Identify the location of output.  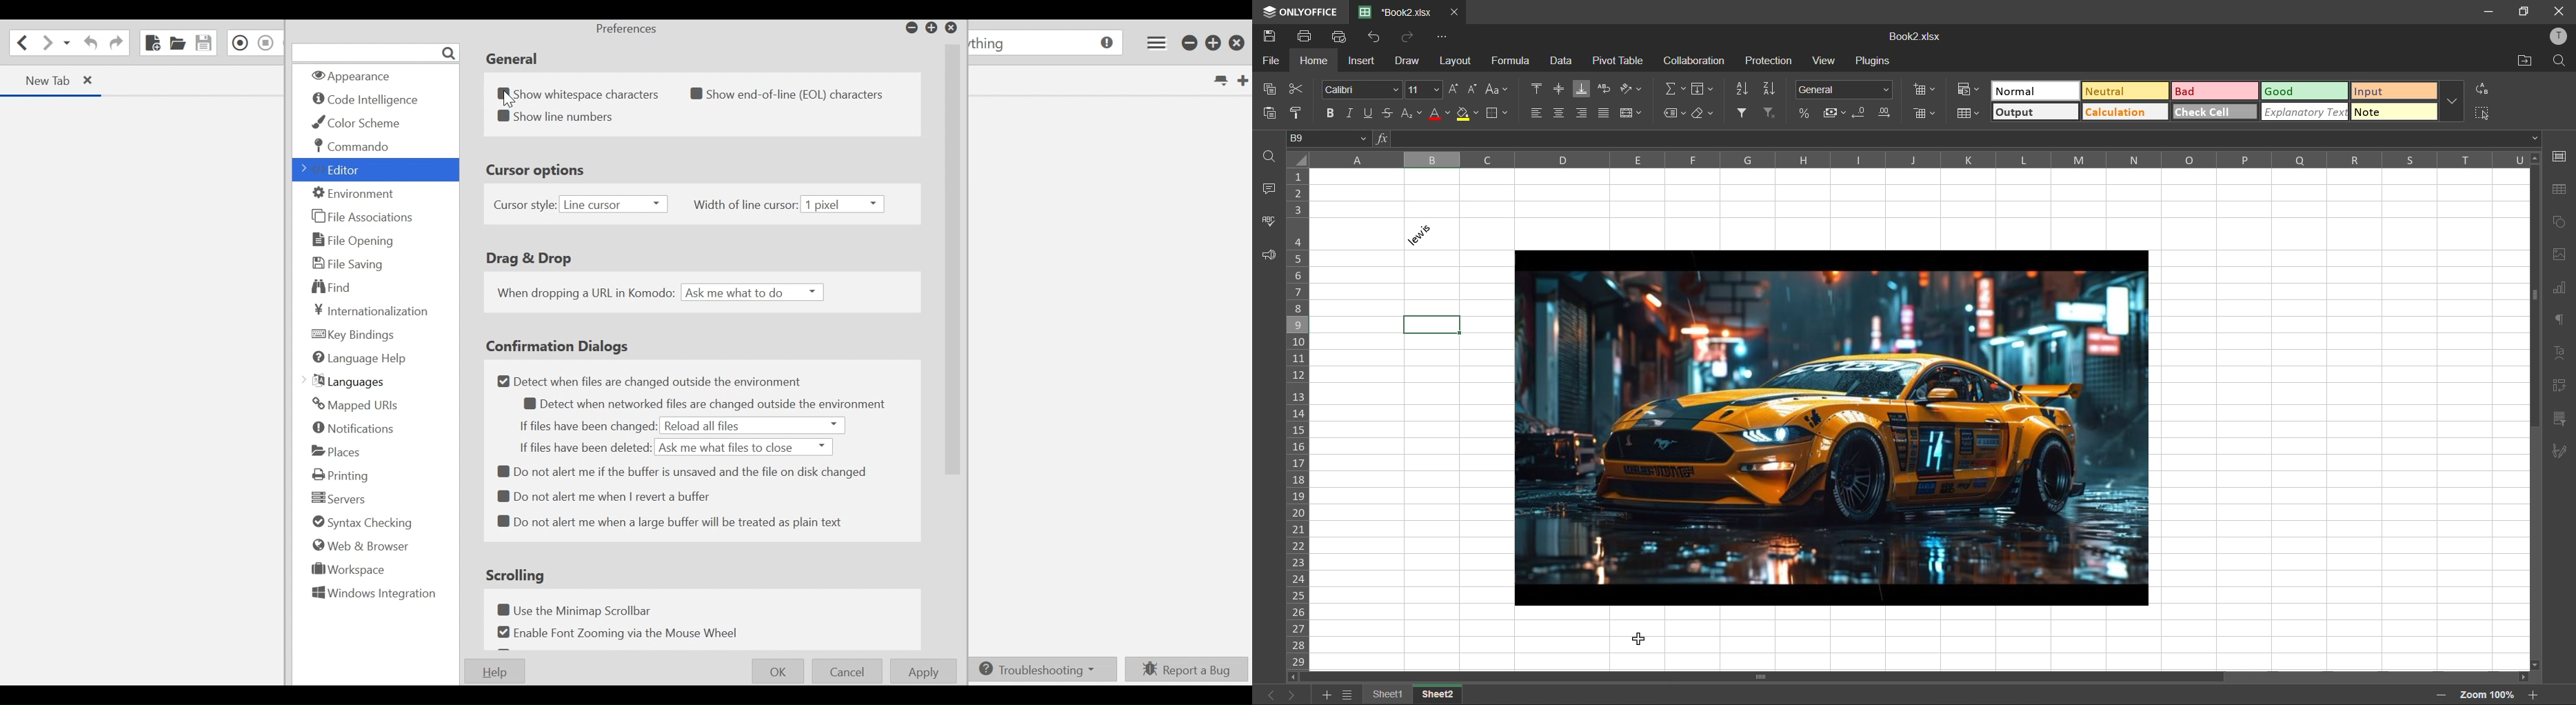
(2035, 112).